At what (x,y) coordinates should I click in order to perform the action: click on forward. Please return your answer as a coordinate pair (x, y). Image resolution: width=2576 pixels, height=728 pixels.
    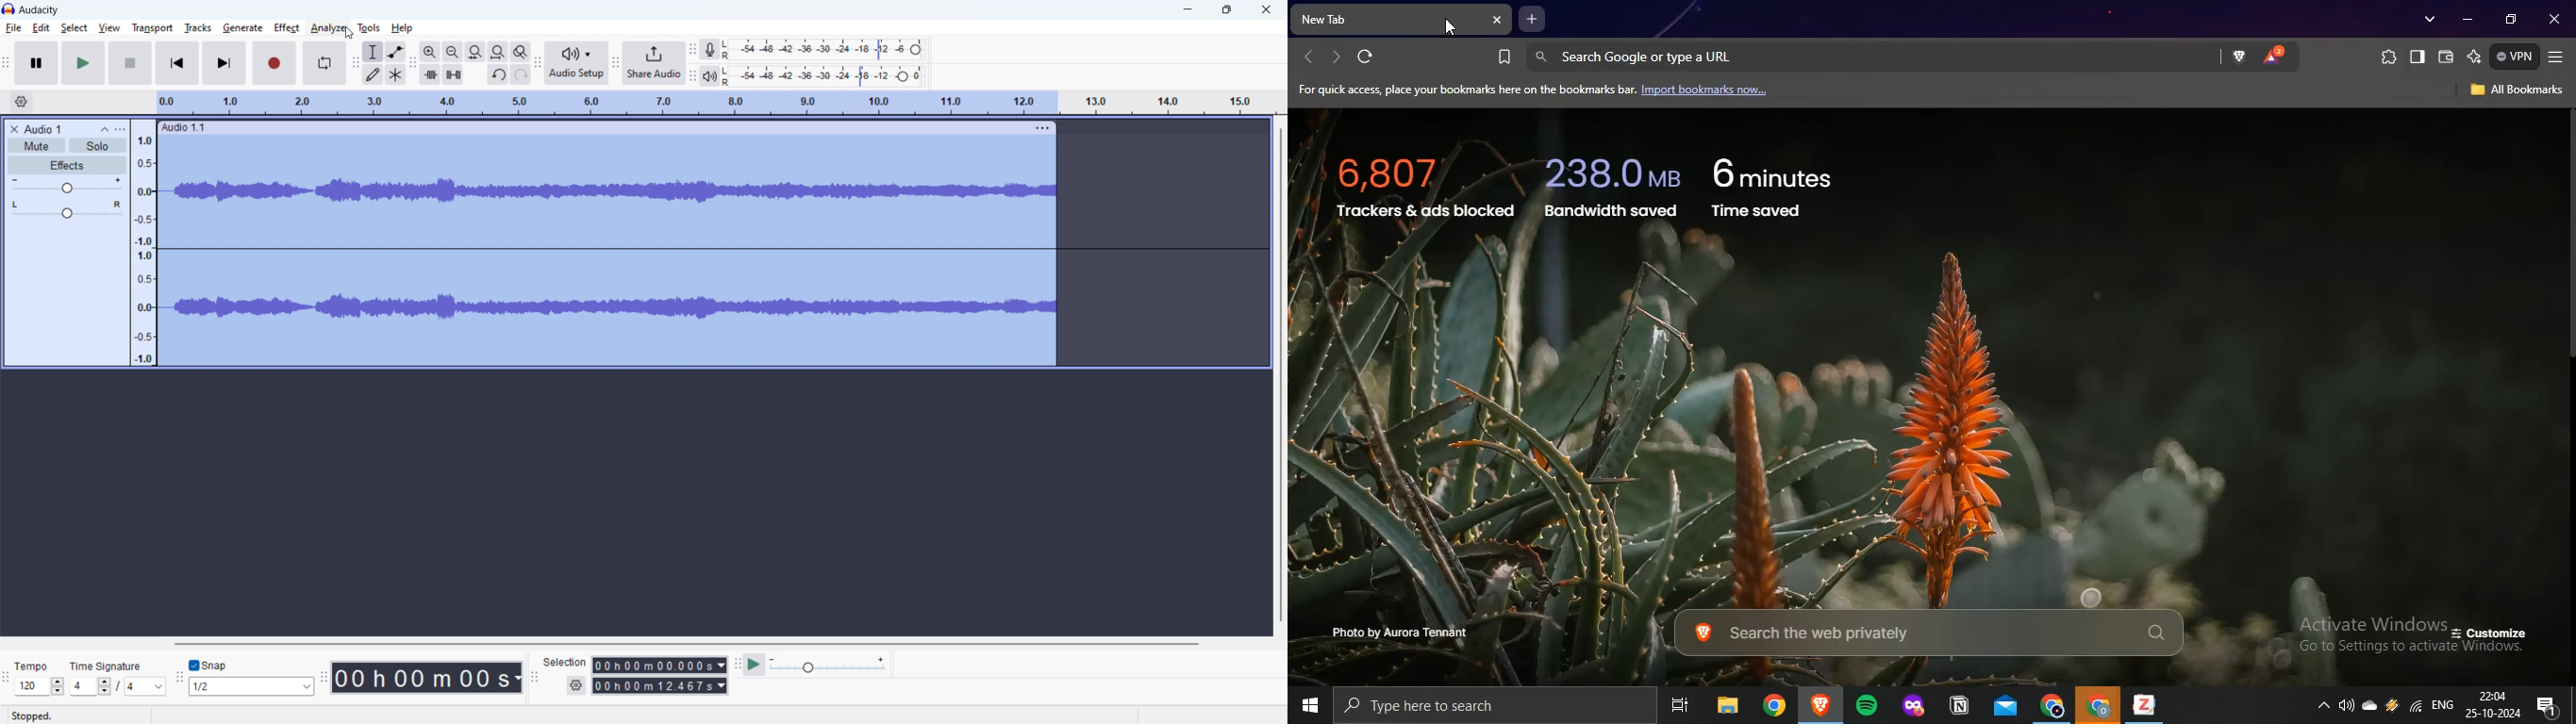
    Looking at the image, I should click on (1338, 57).